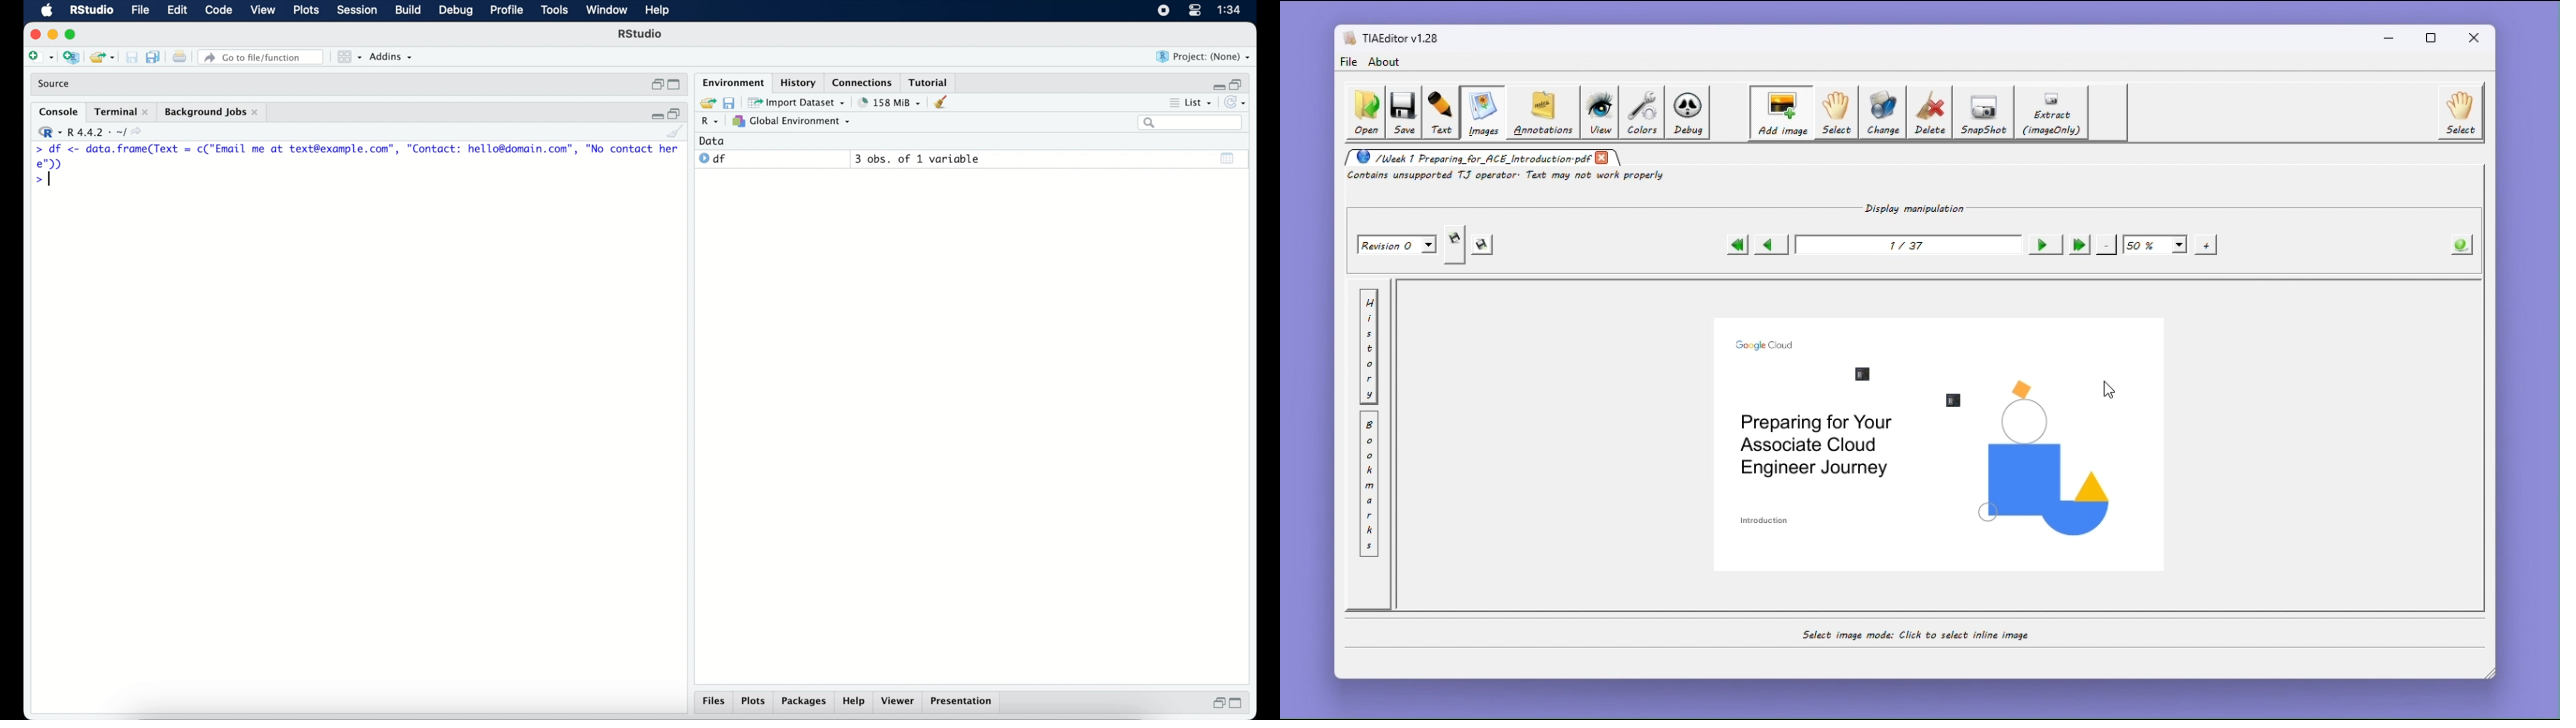 This screenshot has width=2576, height=728. Describe the element at coordinates (803, 702) in the screenshot. I see `packages` at that location.